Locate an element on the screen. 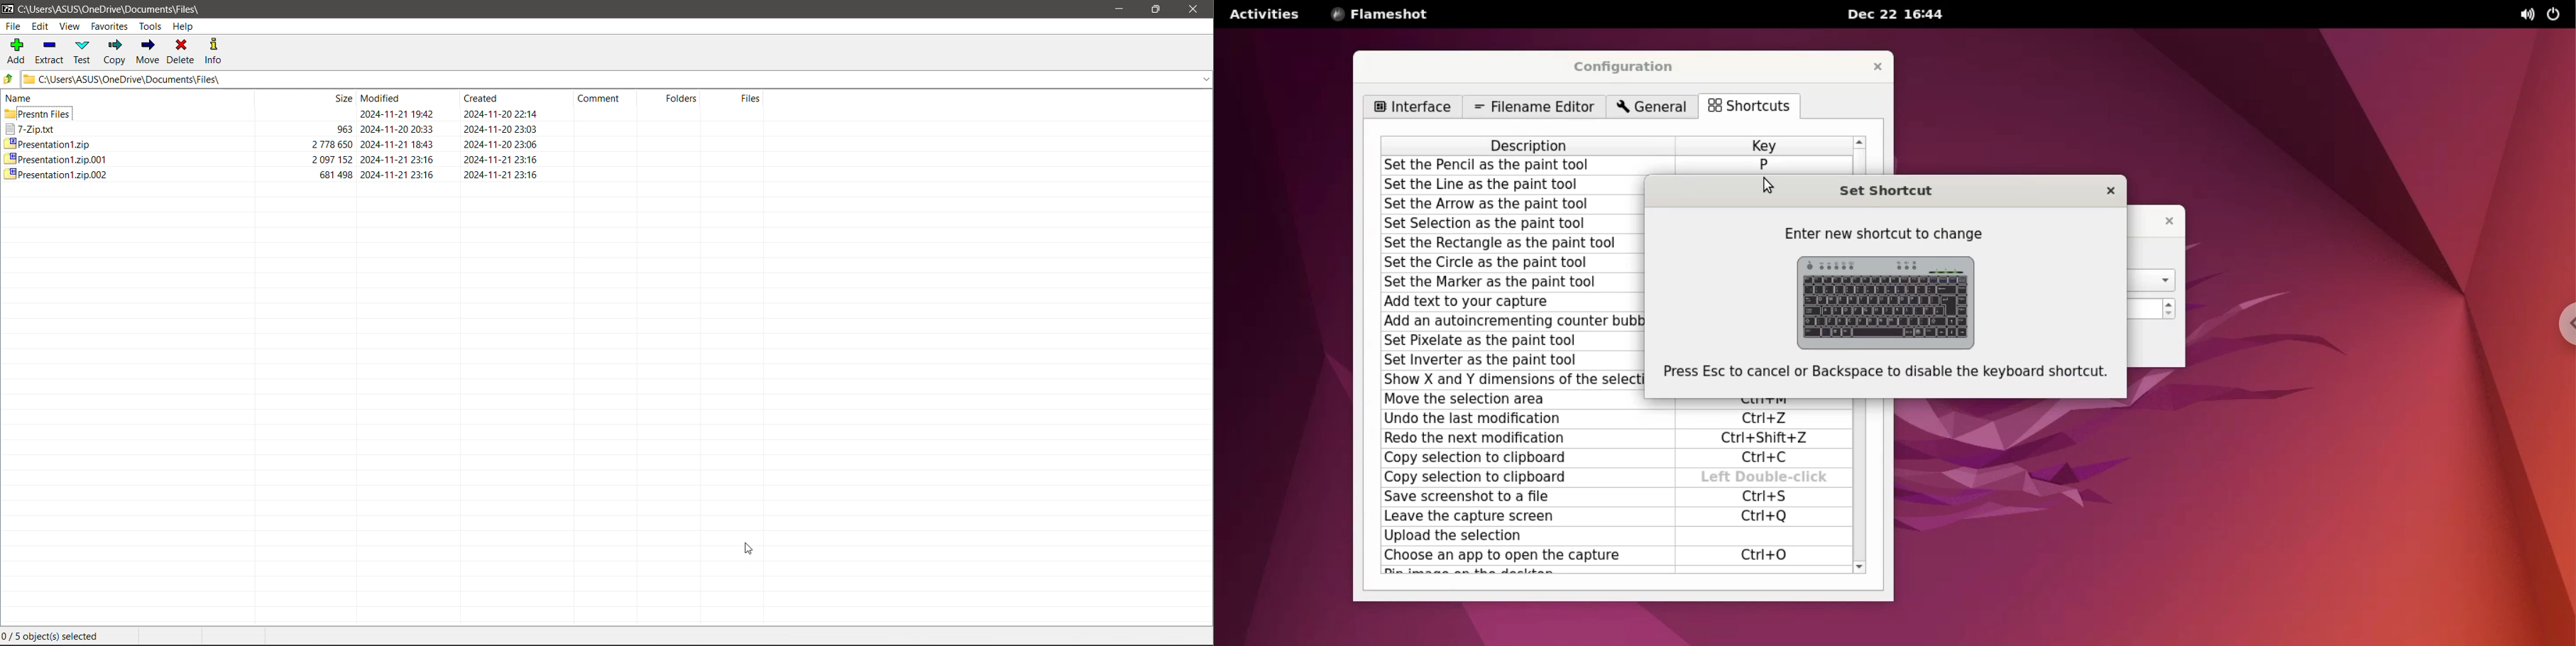  Presentation1.zip.002 is located at coordinates (56, 173).